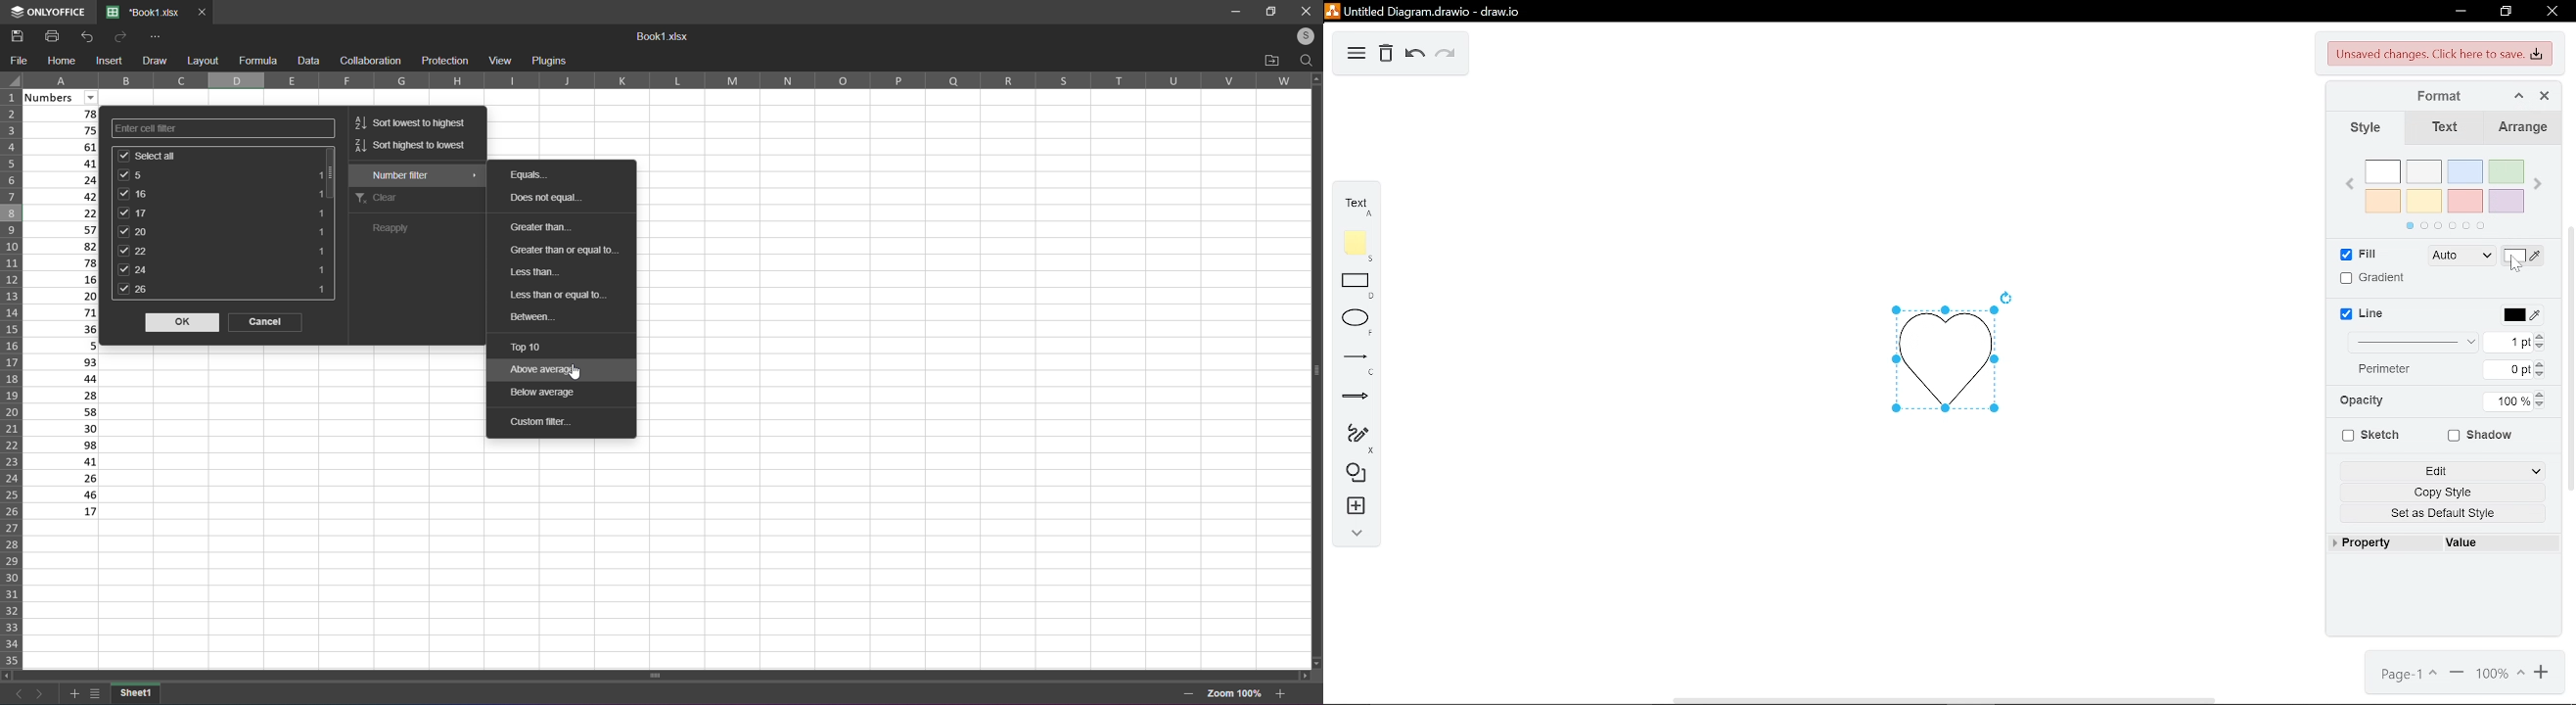  I want to click on 44, so click(62, 378).